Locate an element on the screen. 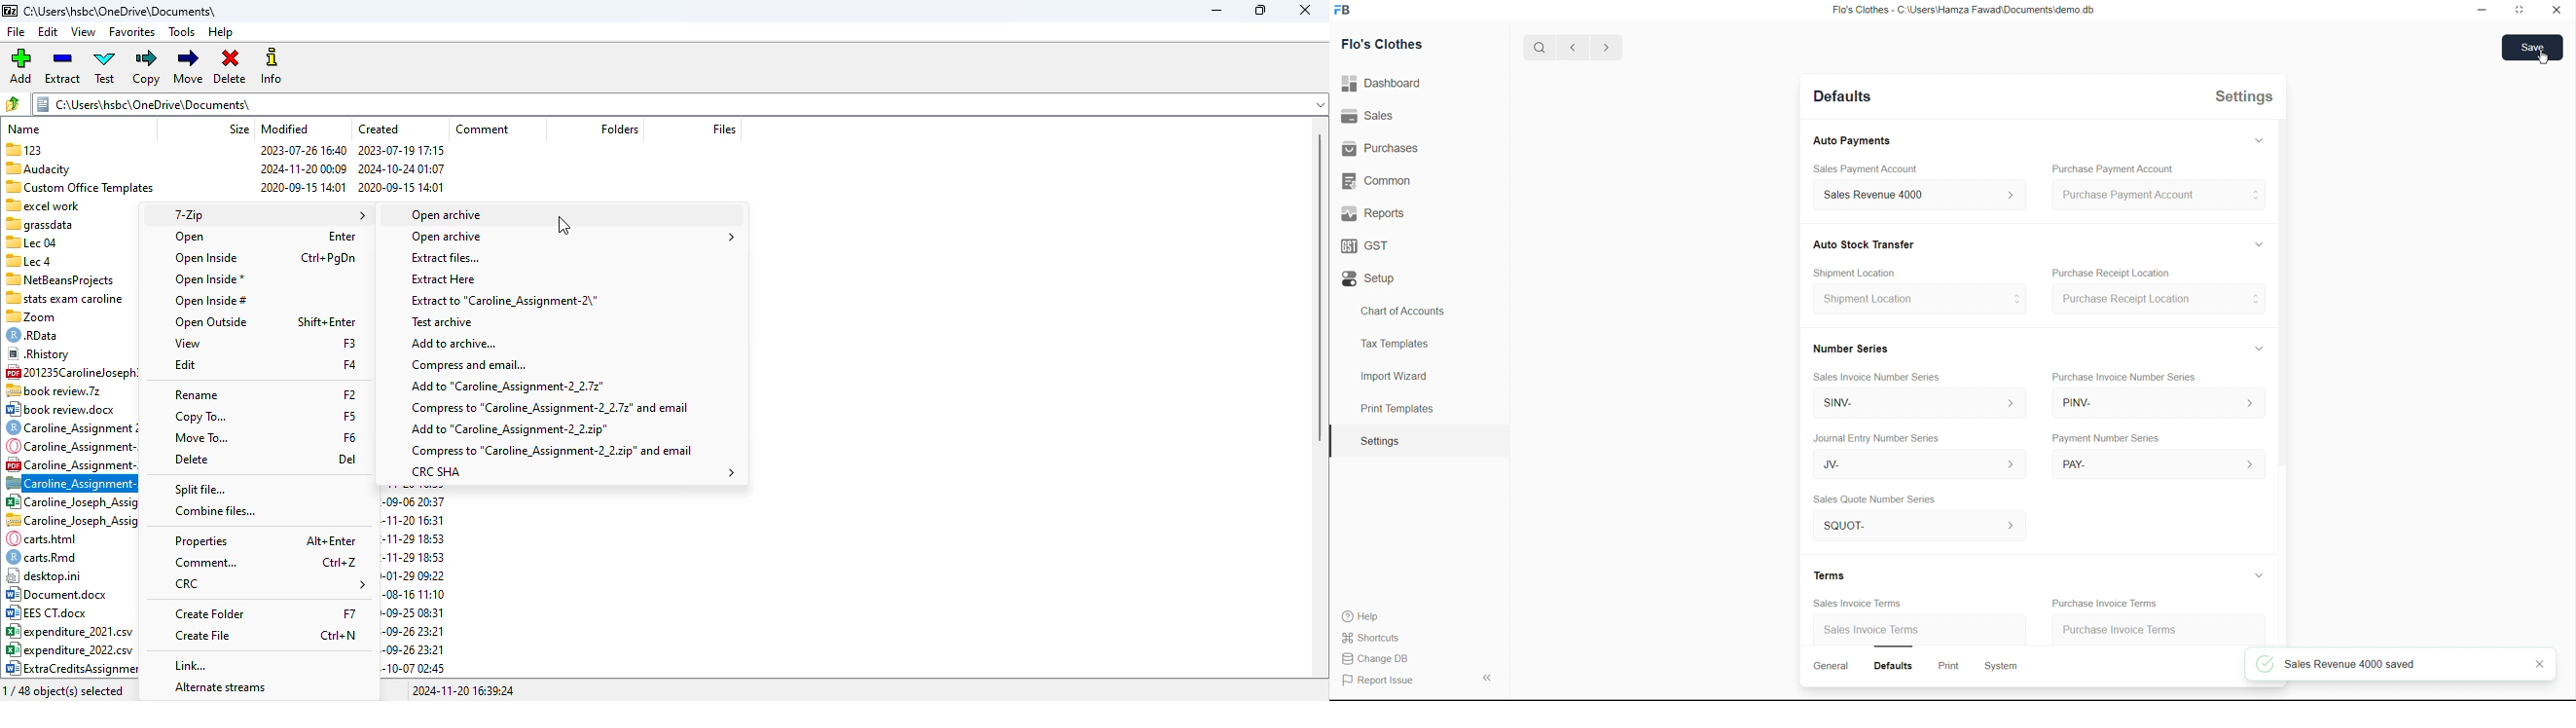 Image resolution: width=2576 pixels, height=728 pixels. Report Issue is located at coordinates (1382, 681).